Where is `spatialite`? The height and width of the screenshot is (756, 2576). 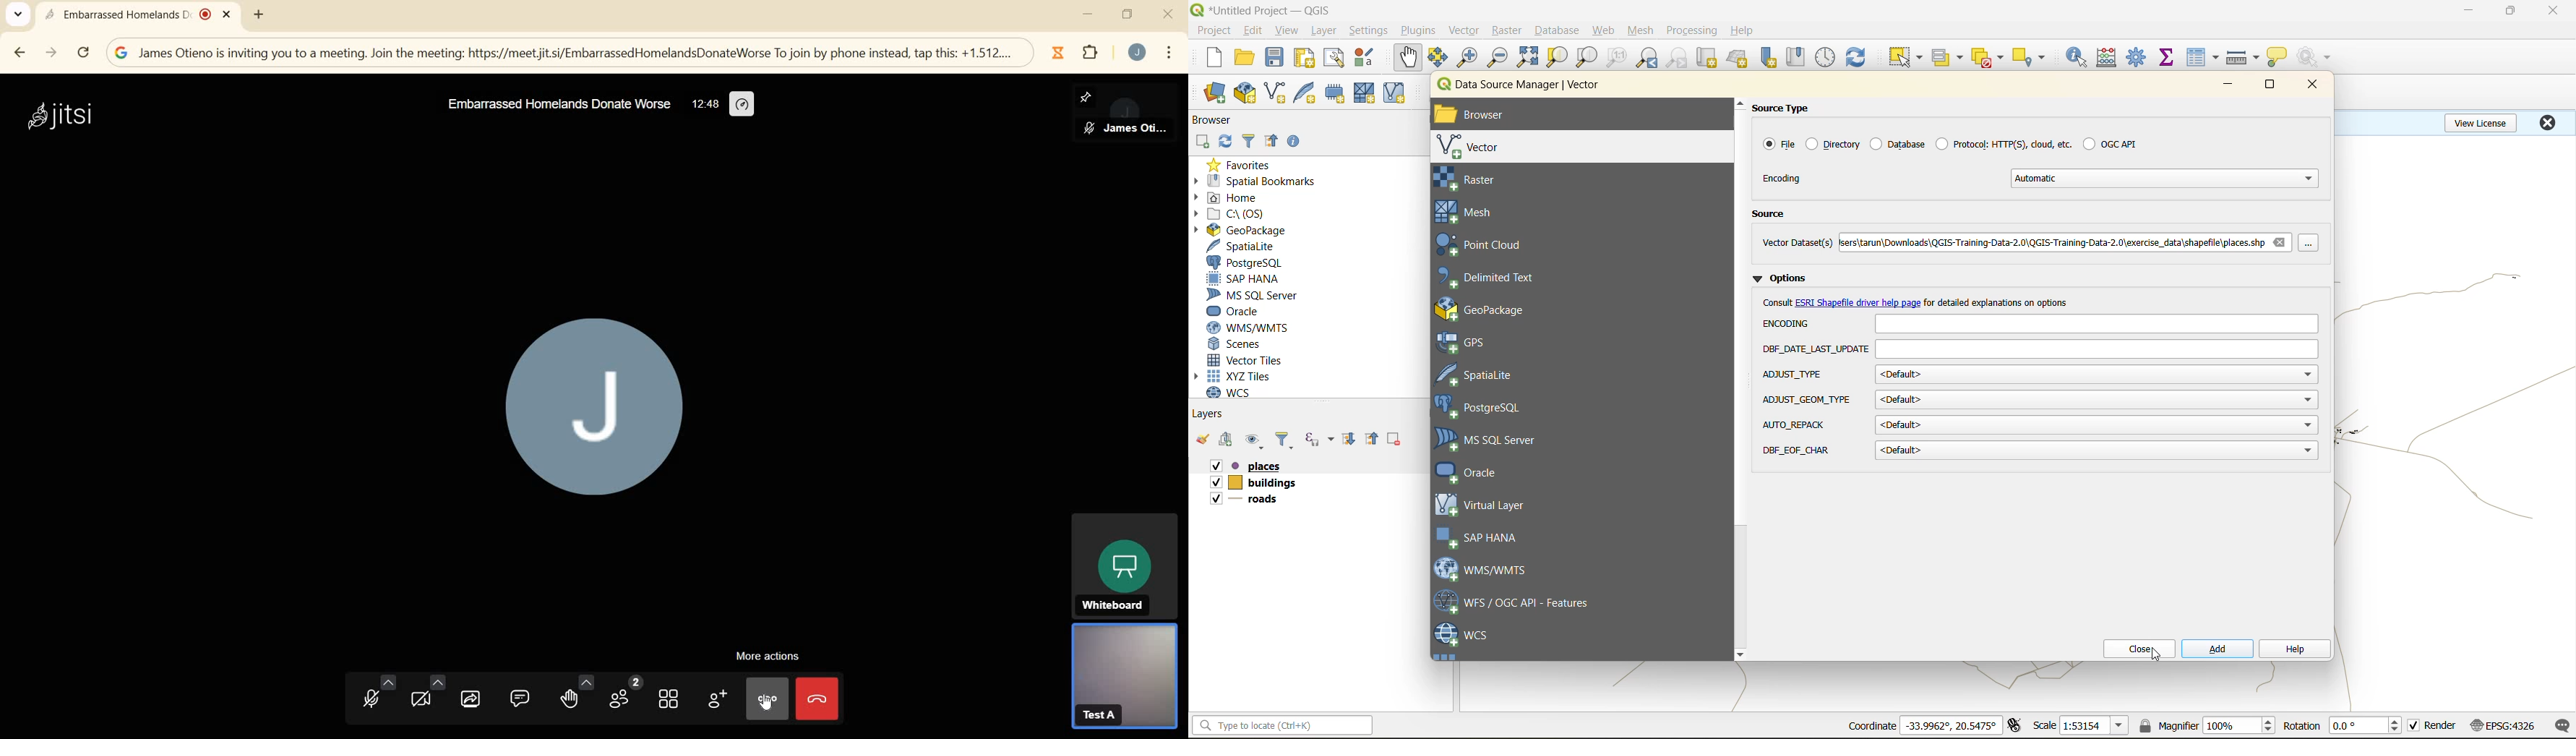 spatialite is located at coordinates (1248, 247).